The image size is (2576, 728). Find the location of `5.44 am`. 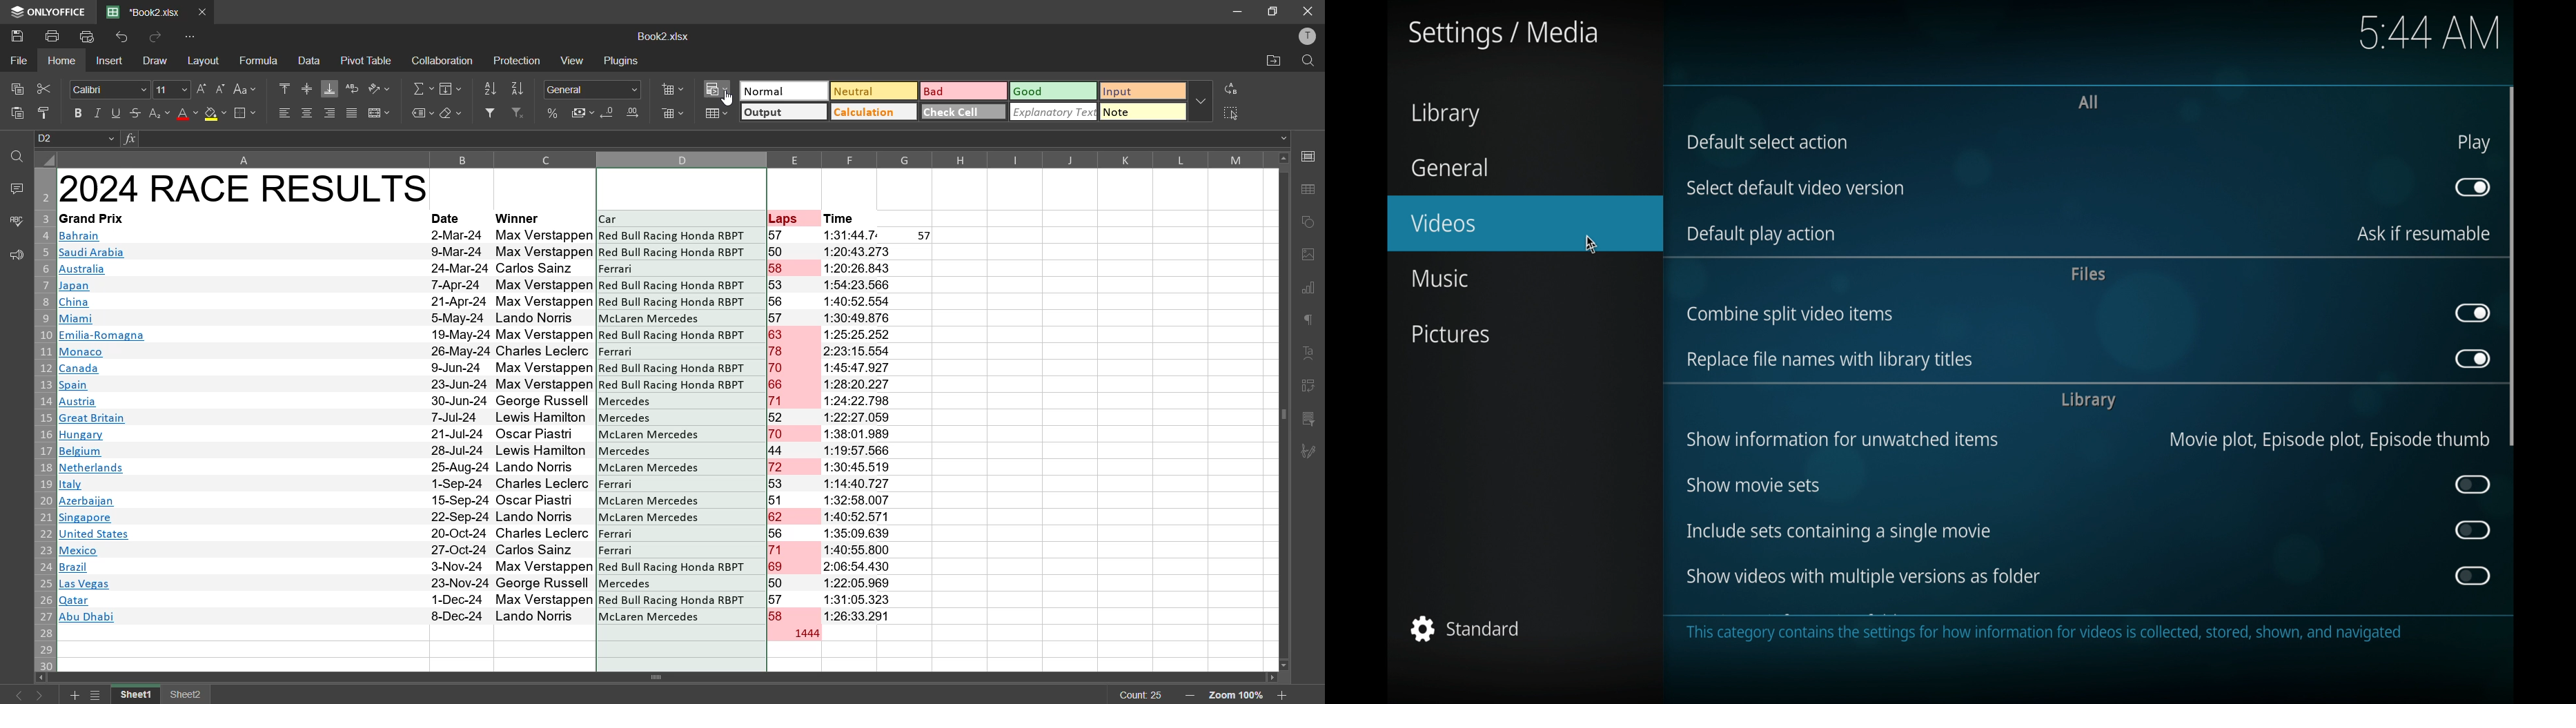

5.44 am is located at coordinates (2433, 35).